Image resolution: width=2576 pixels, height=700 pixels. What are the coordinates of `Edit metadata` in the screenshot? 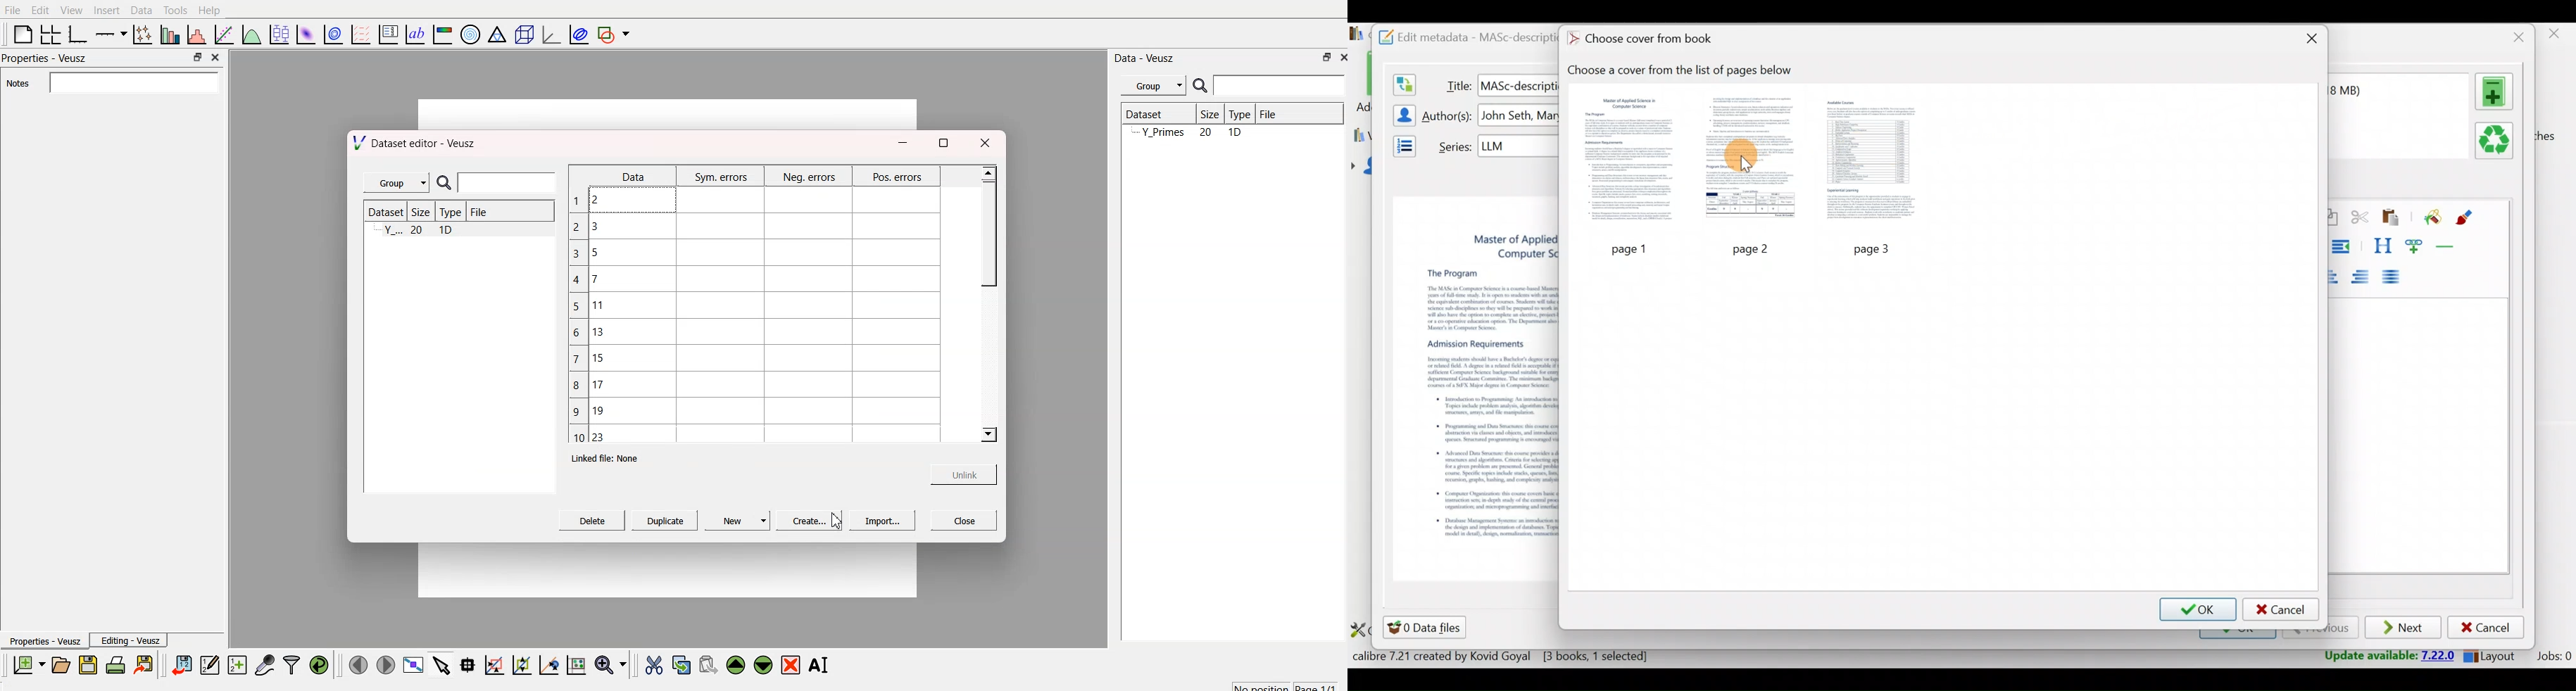 It's located at (1461, 35).